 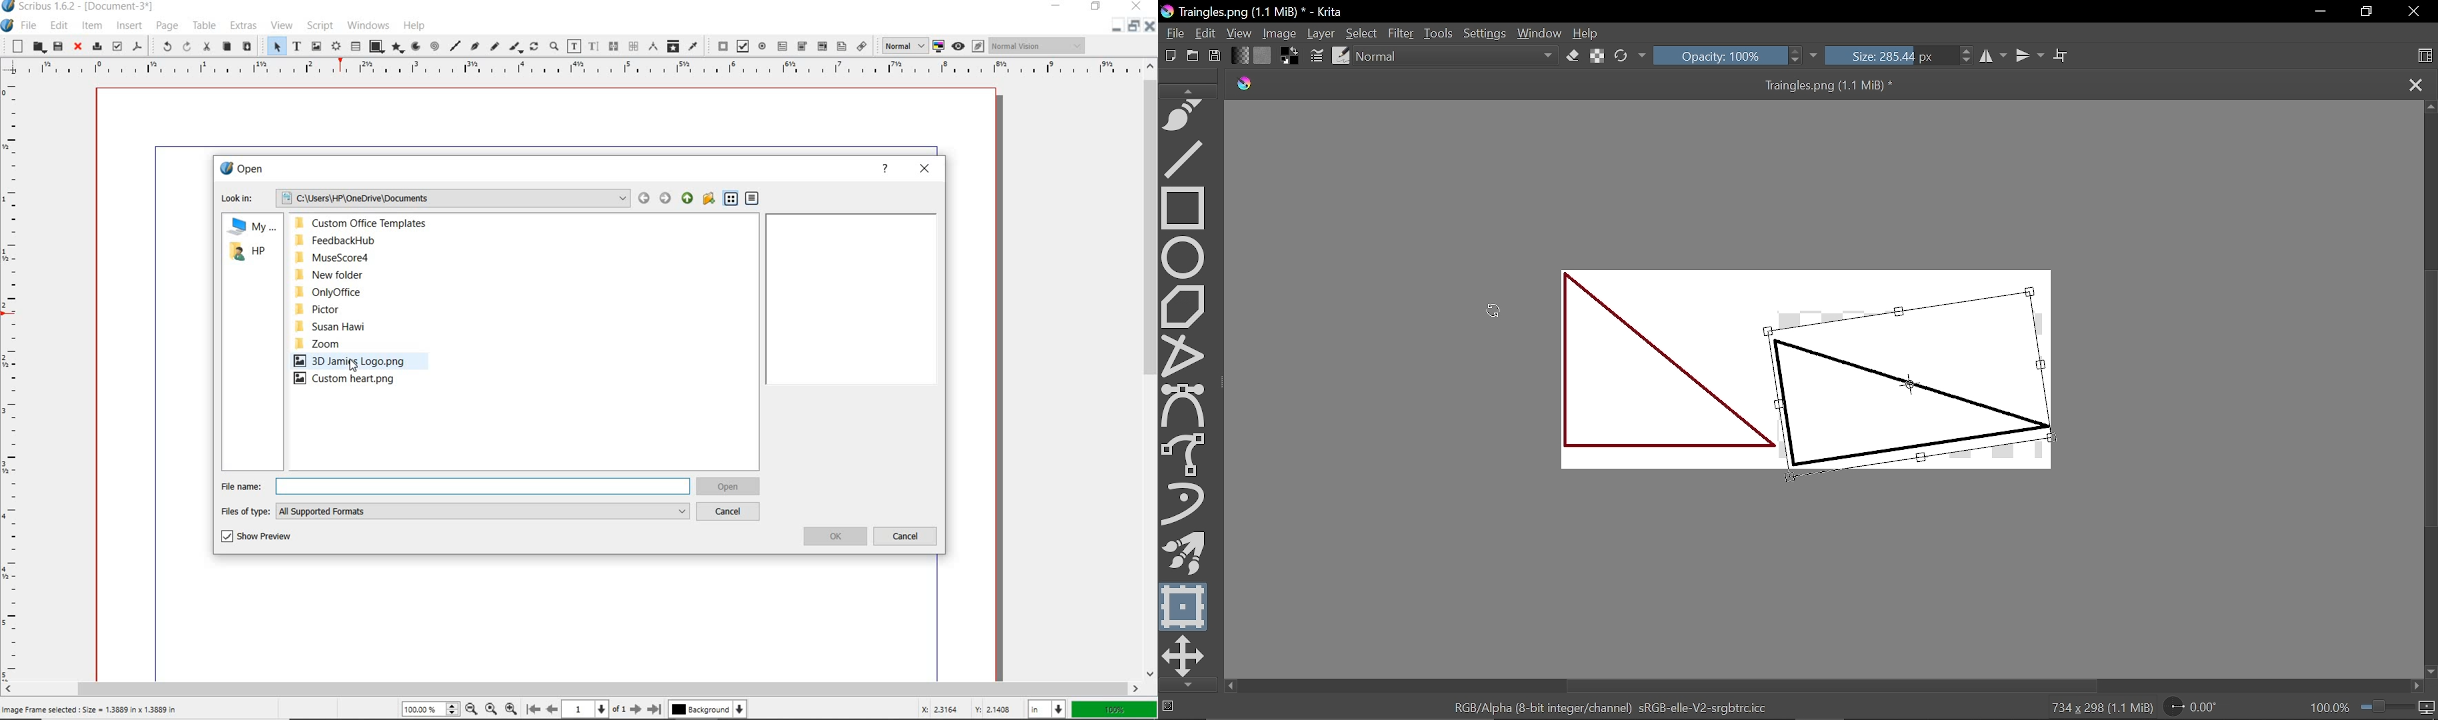 What do you see at coordinates (361, 346) in the screenshot?
I see `Zoom` at bounding box center [361, 346].